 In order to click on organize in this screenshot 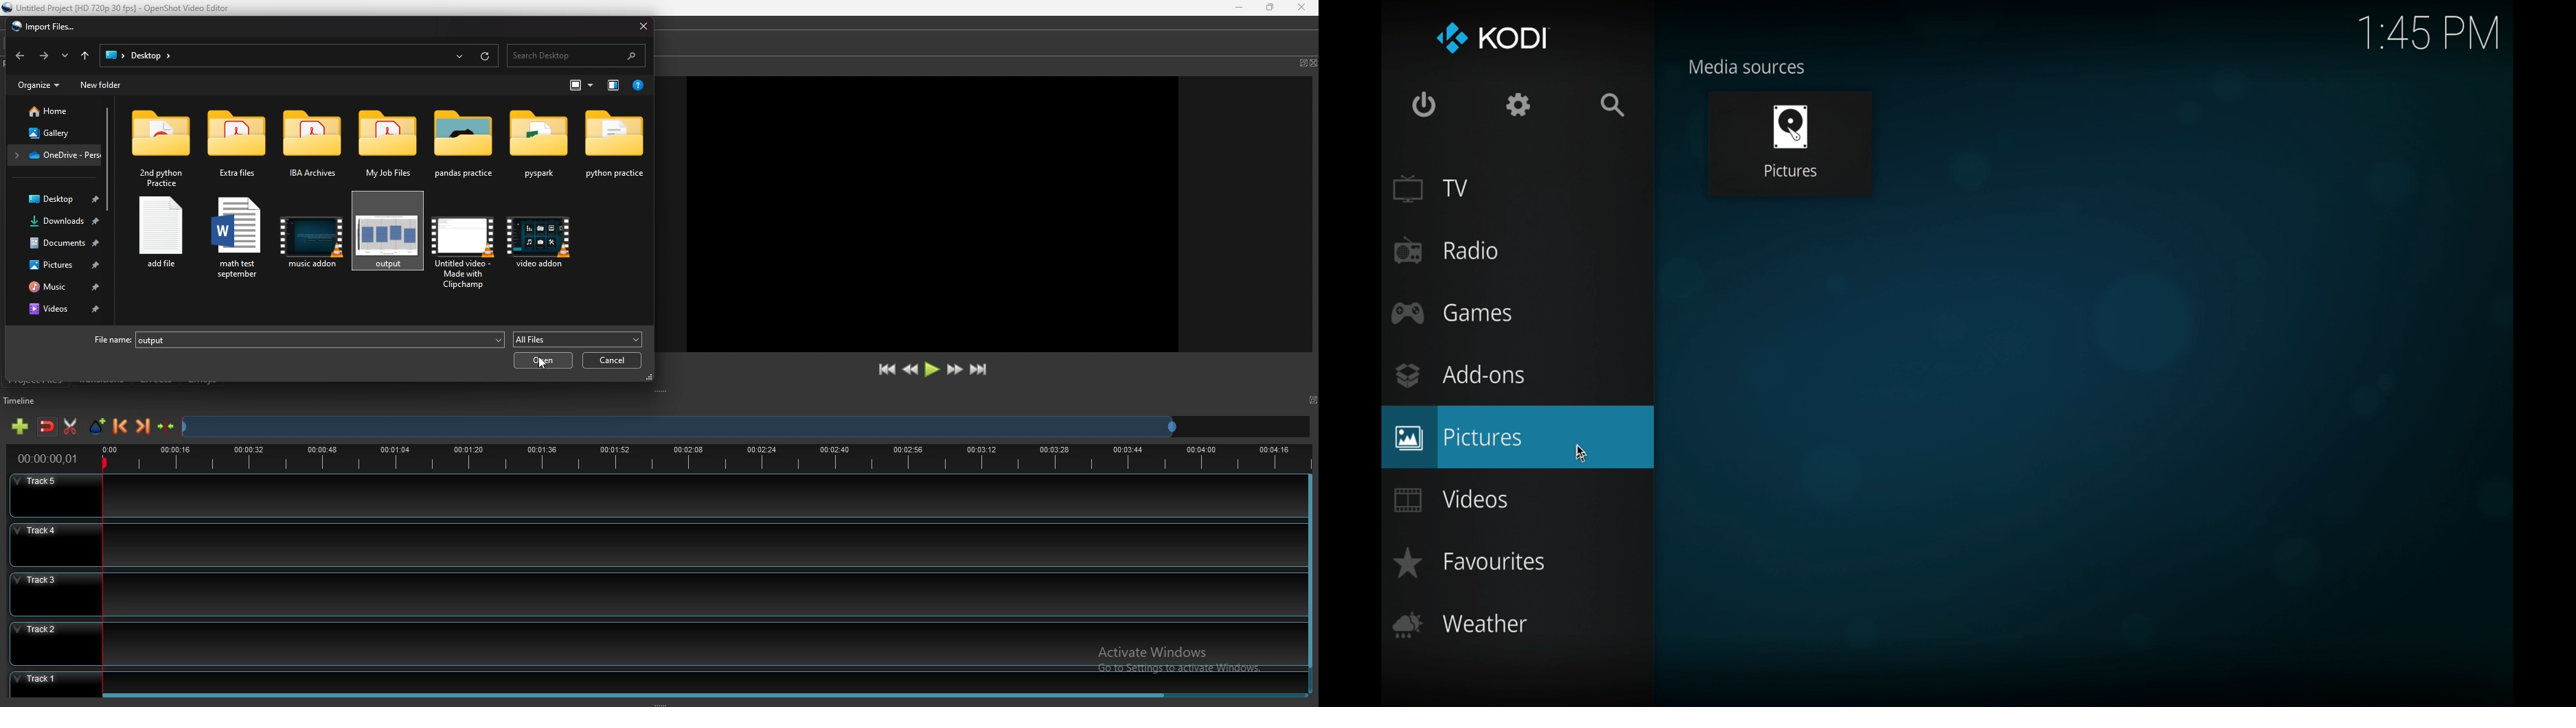, I will do `click(41, 84)`.